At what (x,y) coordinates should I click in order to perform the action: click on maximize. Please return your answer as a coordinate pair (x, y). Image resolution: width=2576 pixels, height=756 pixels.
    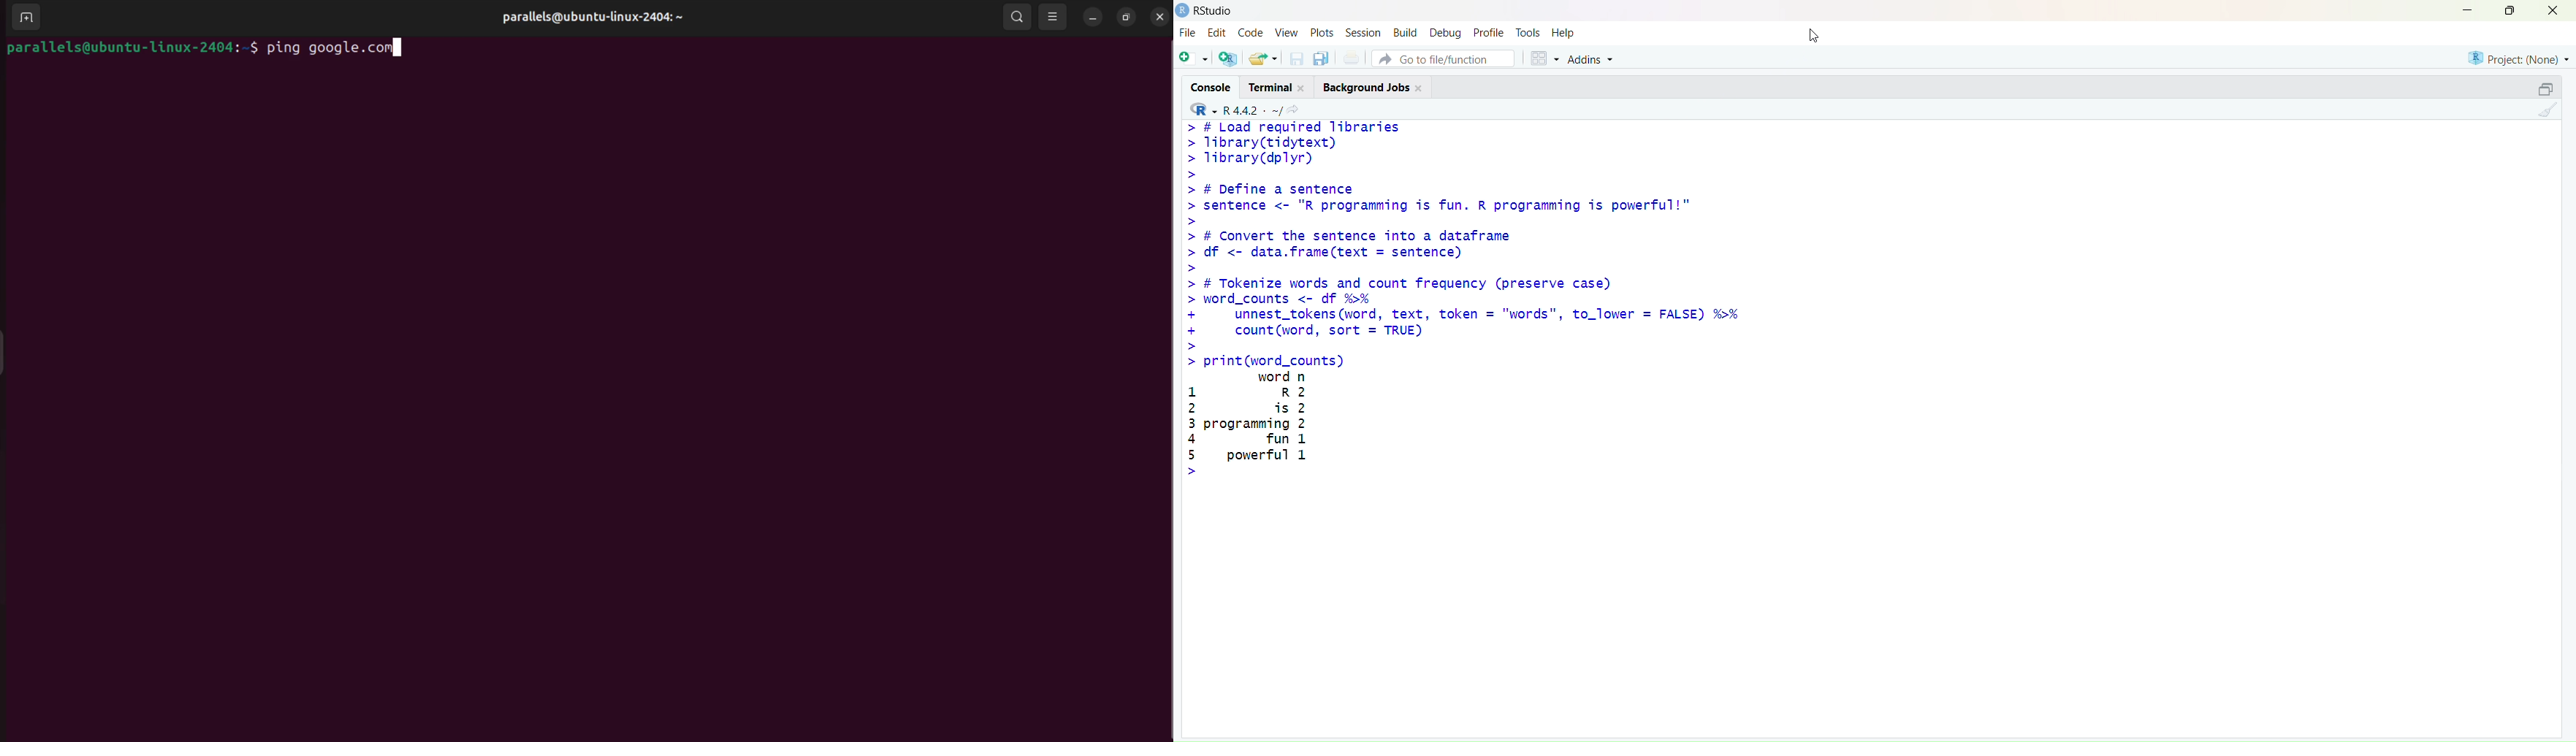
    Looking at the image, I should click on (2509, 12).